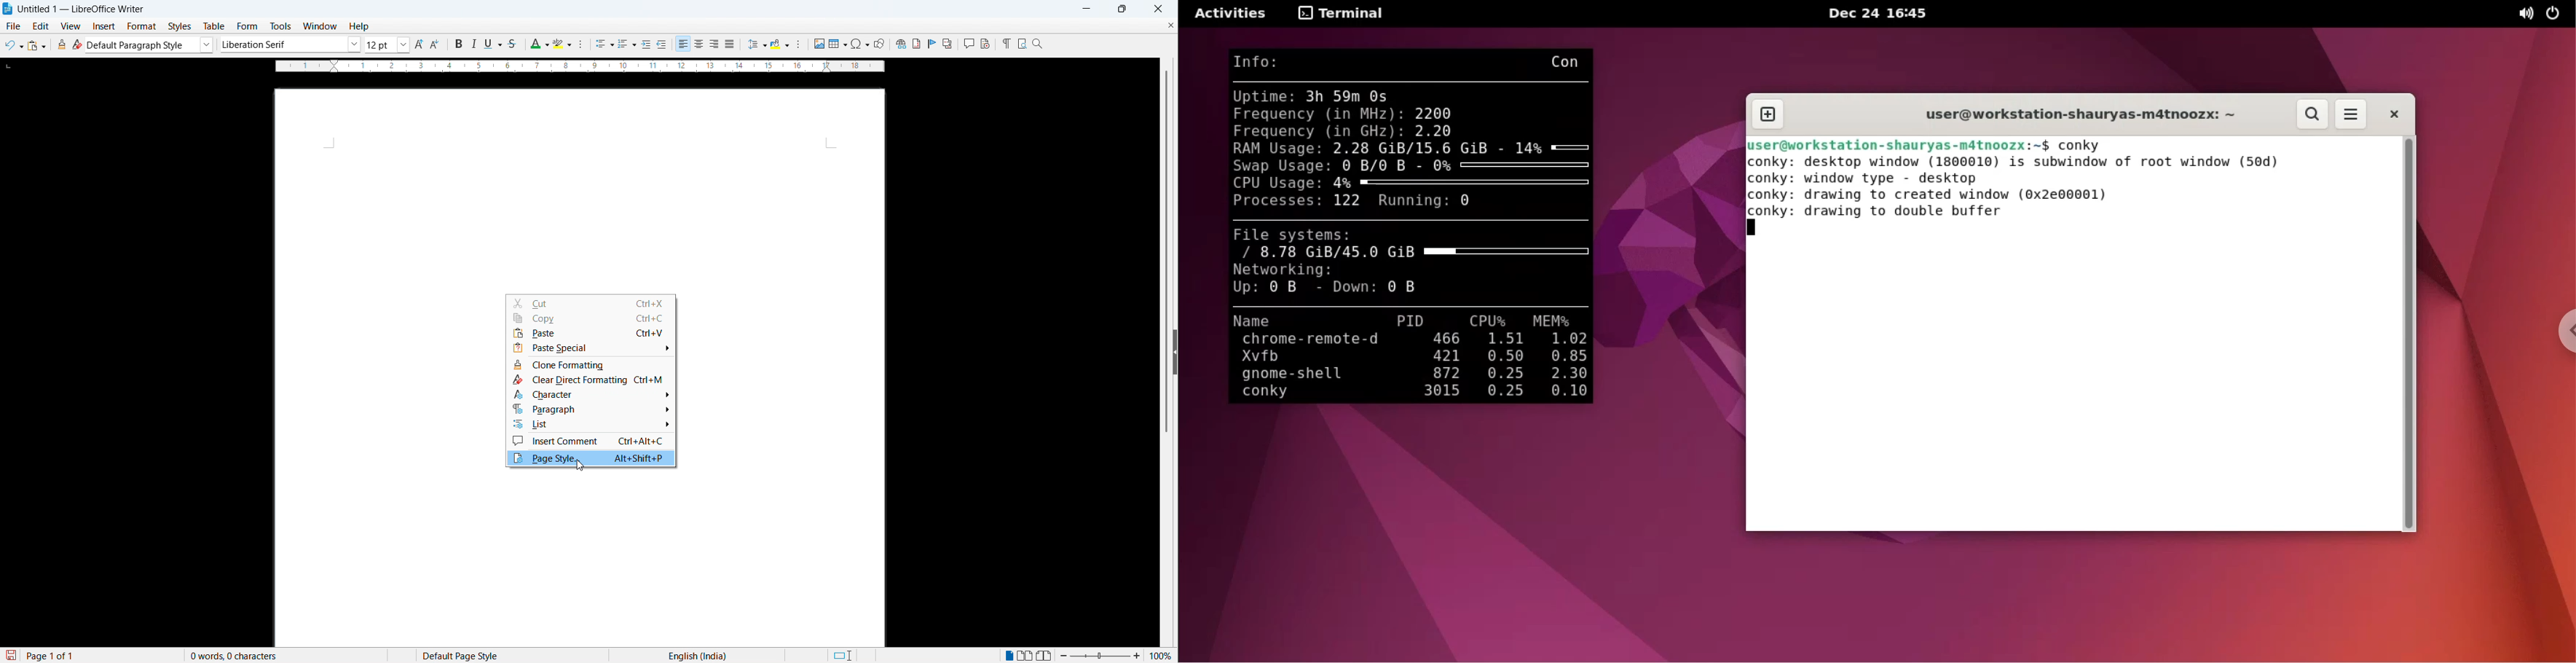  What do you see at coordinates (51, 655) in the screenshot?
I see `Page 1 of 1` at bounding box center [51, 655].